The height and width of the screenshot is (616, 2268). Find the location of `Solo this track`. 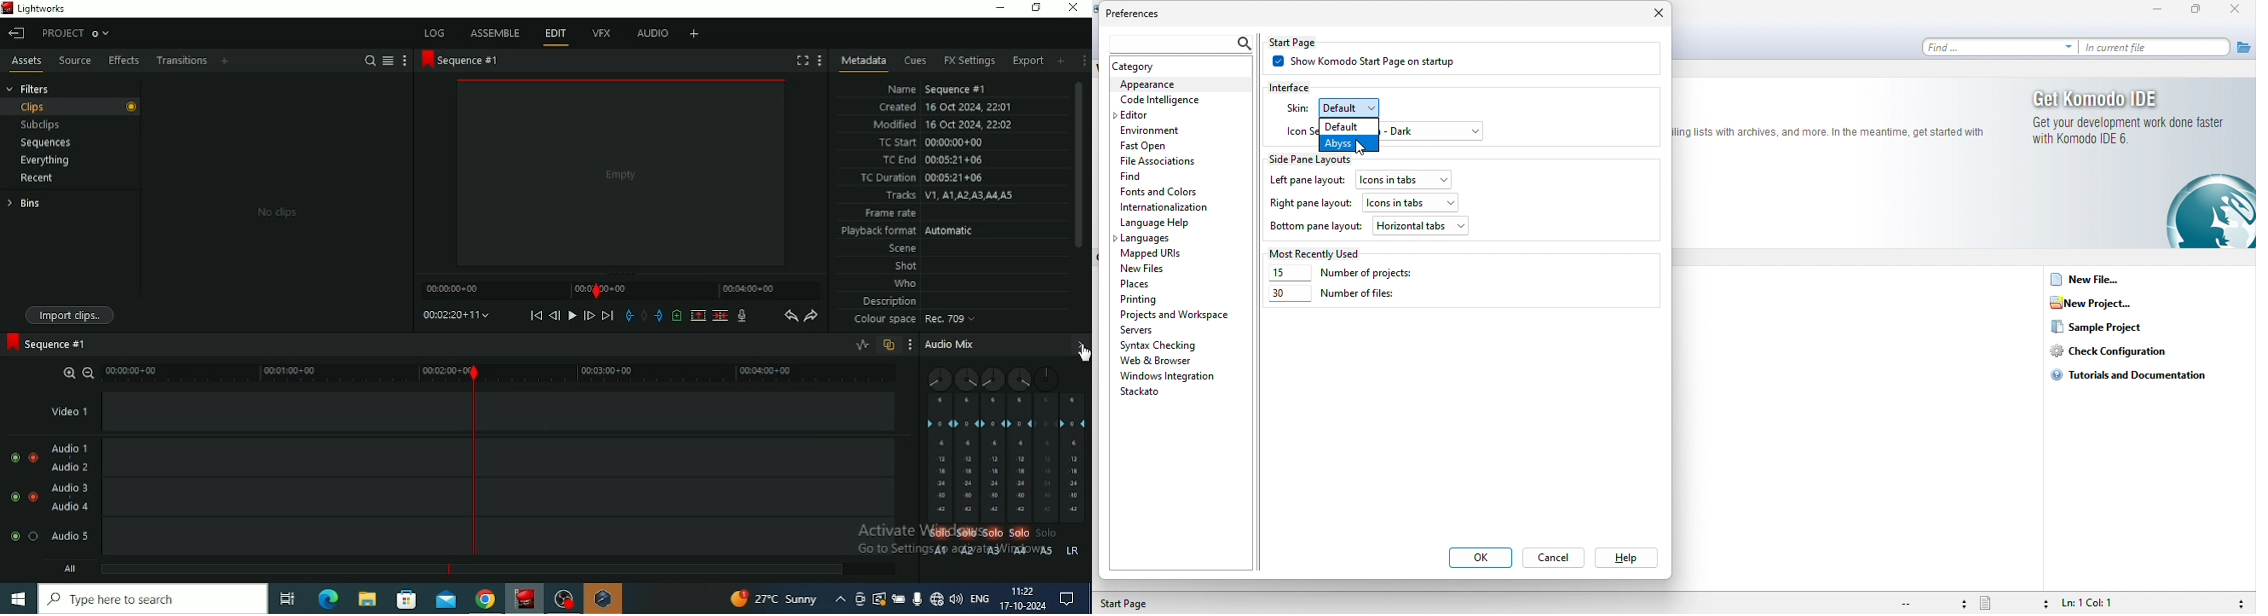

Solo this track is located at coordinates (33, 497).